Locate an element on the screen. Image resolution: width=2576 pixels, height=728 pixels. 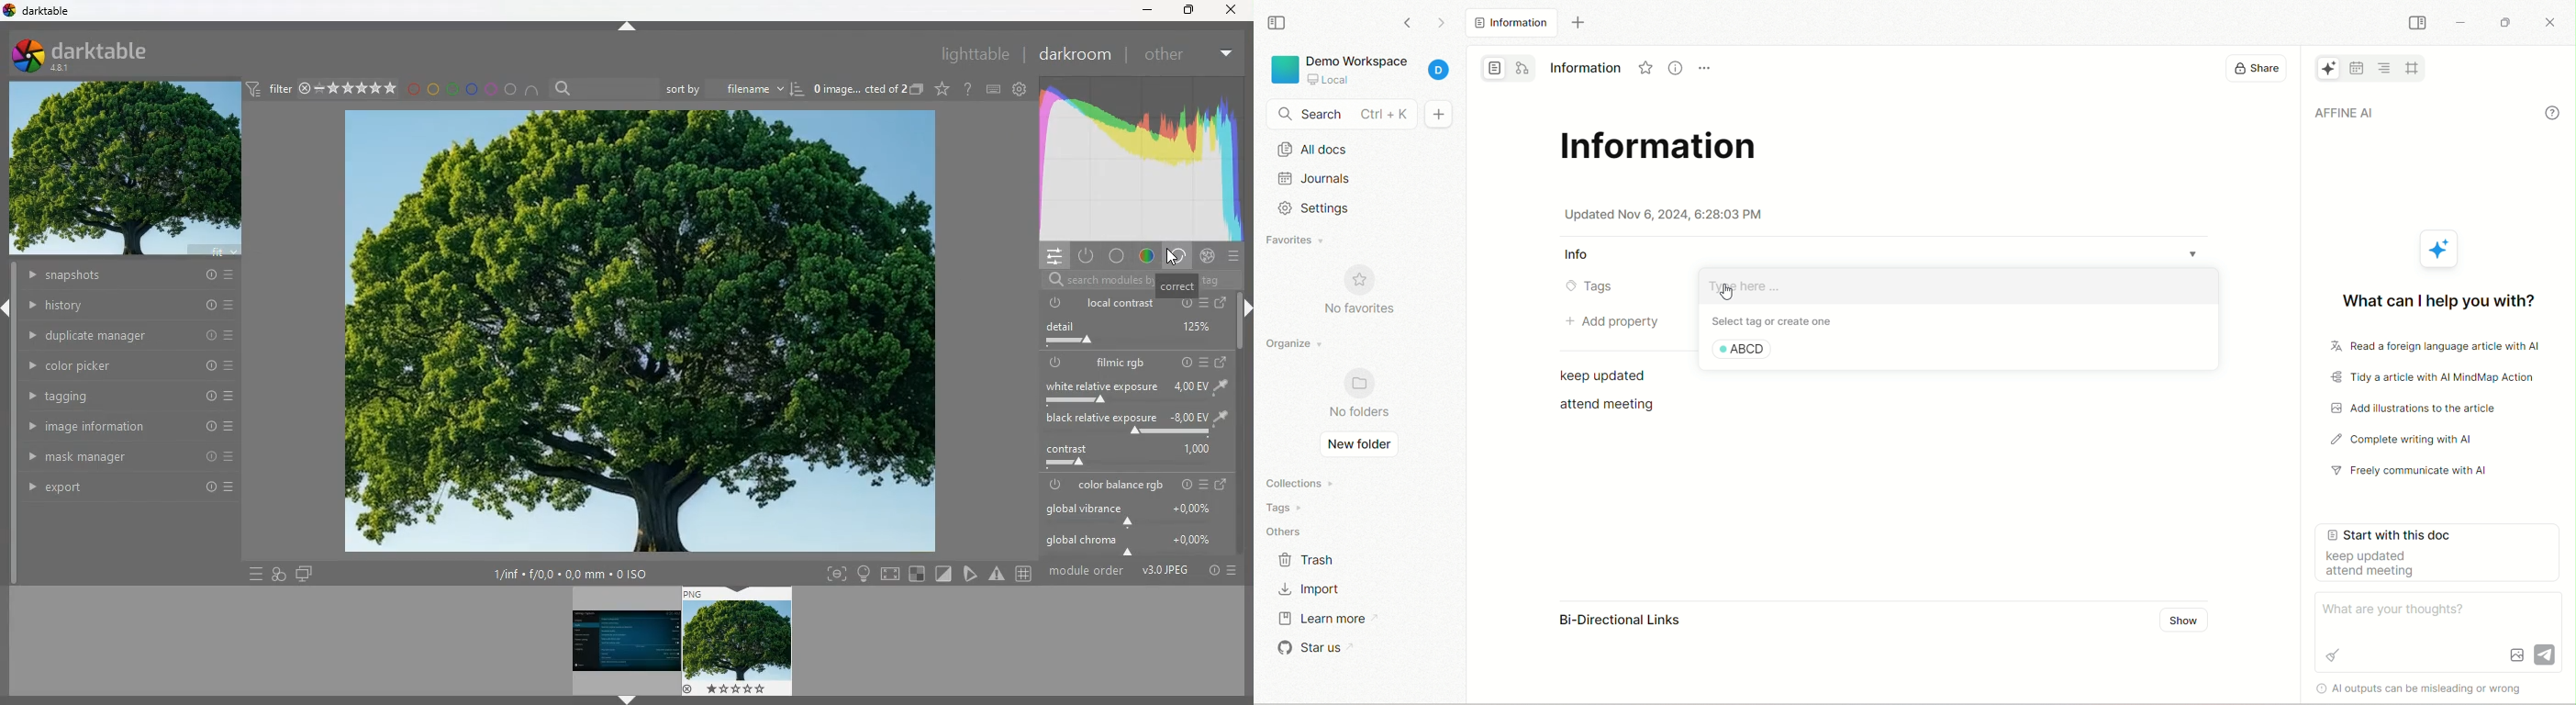
date & time is located at coordinates (1665, 215).